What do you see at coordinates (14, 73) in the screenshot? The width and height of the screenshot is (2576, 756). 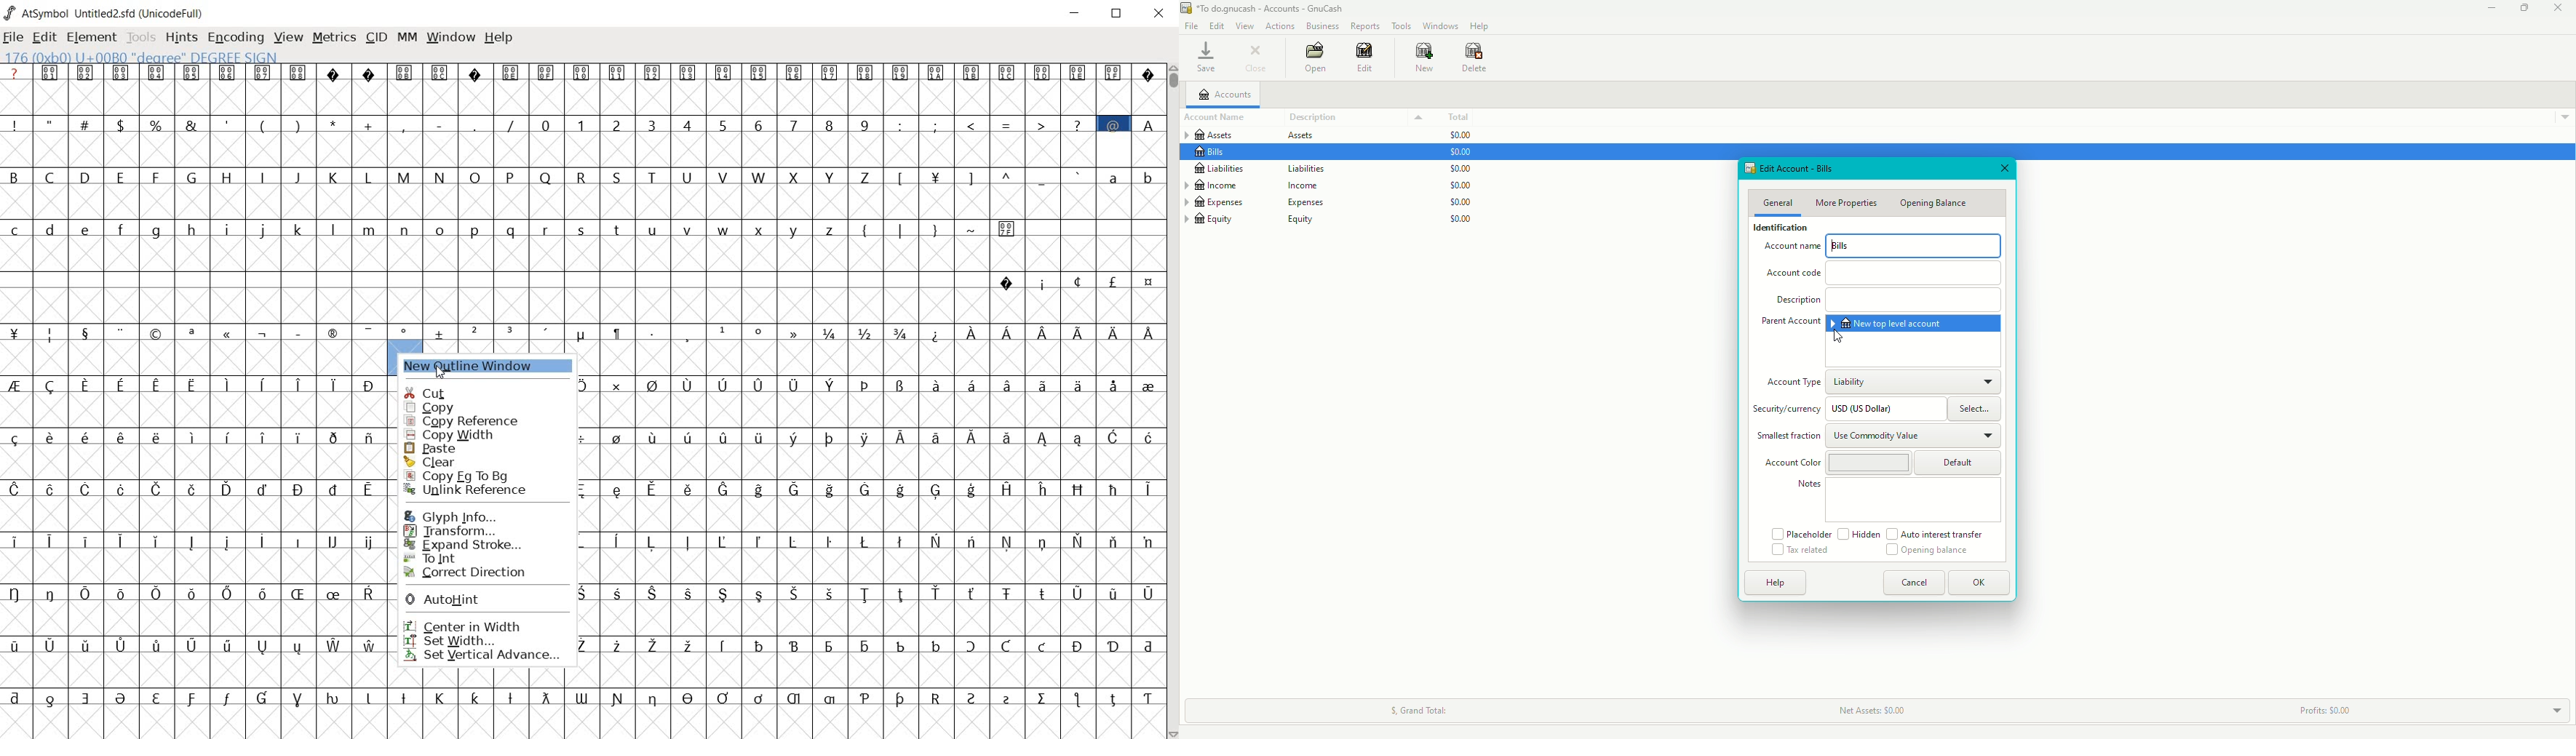 I see `?` at bounding box center [14, 73].